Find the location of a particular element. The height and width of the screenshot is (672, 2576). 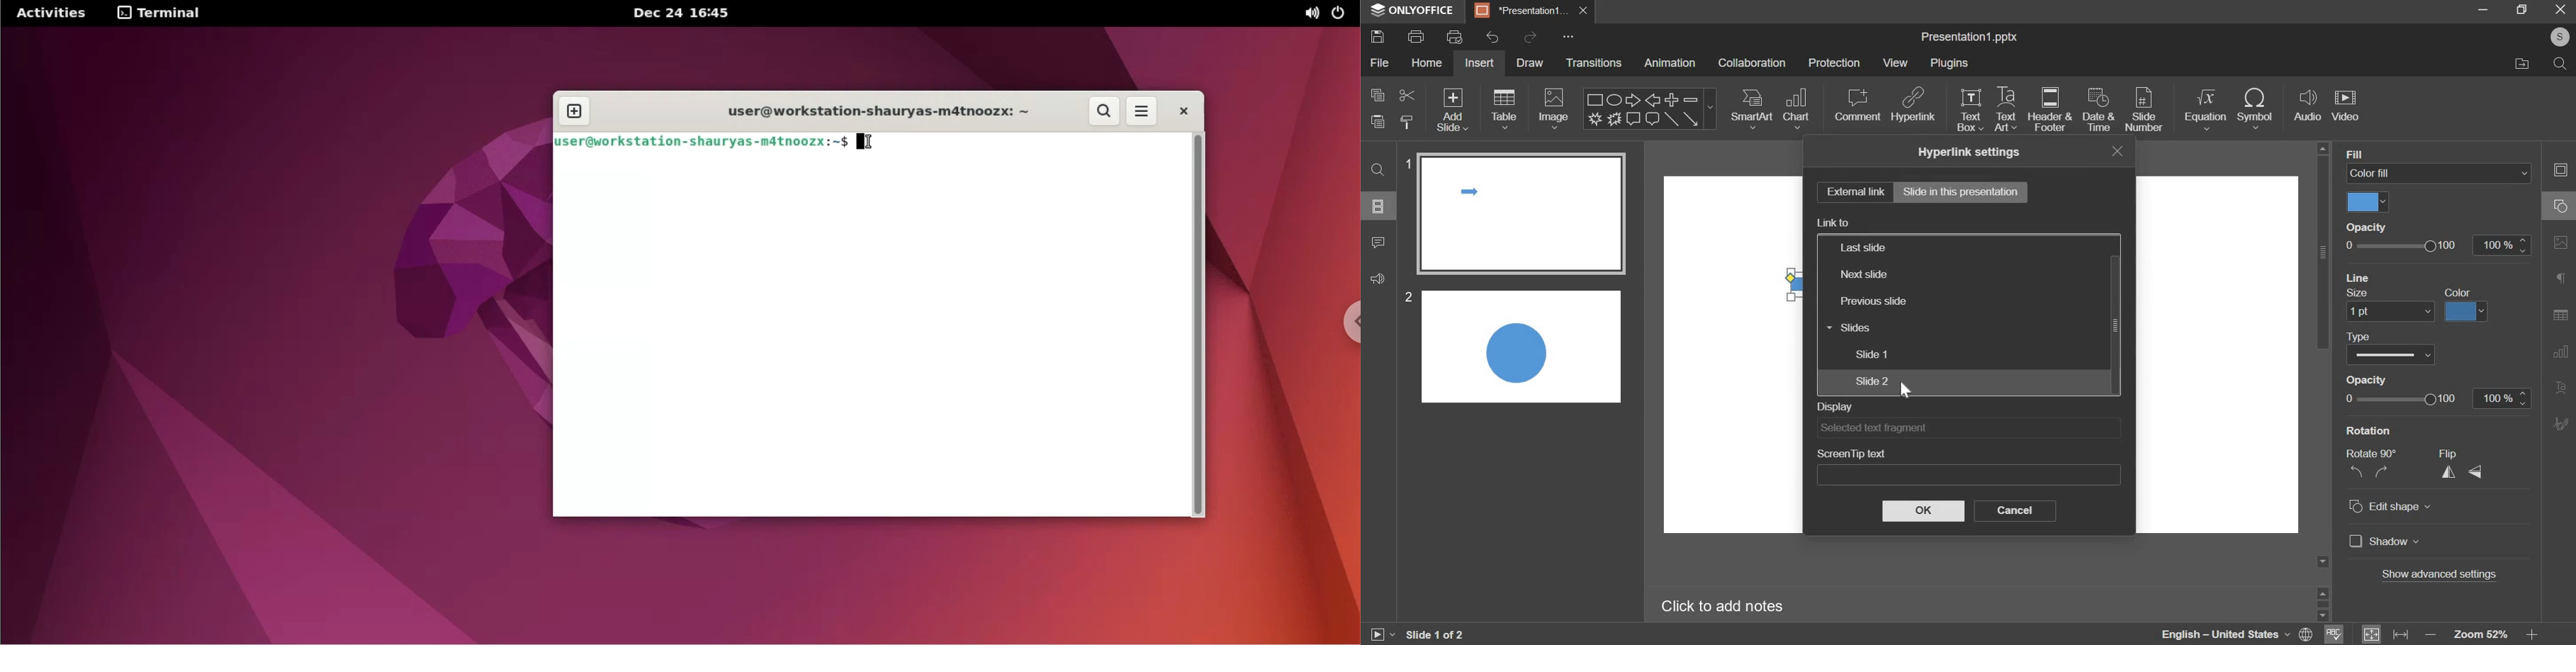

next slide is located at coordinates (1864, 275).